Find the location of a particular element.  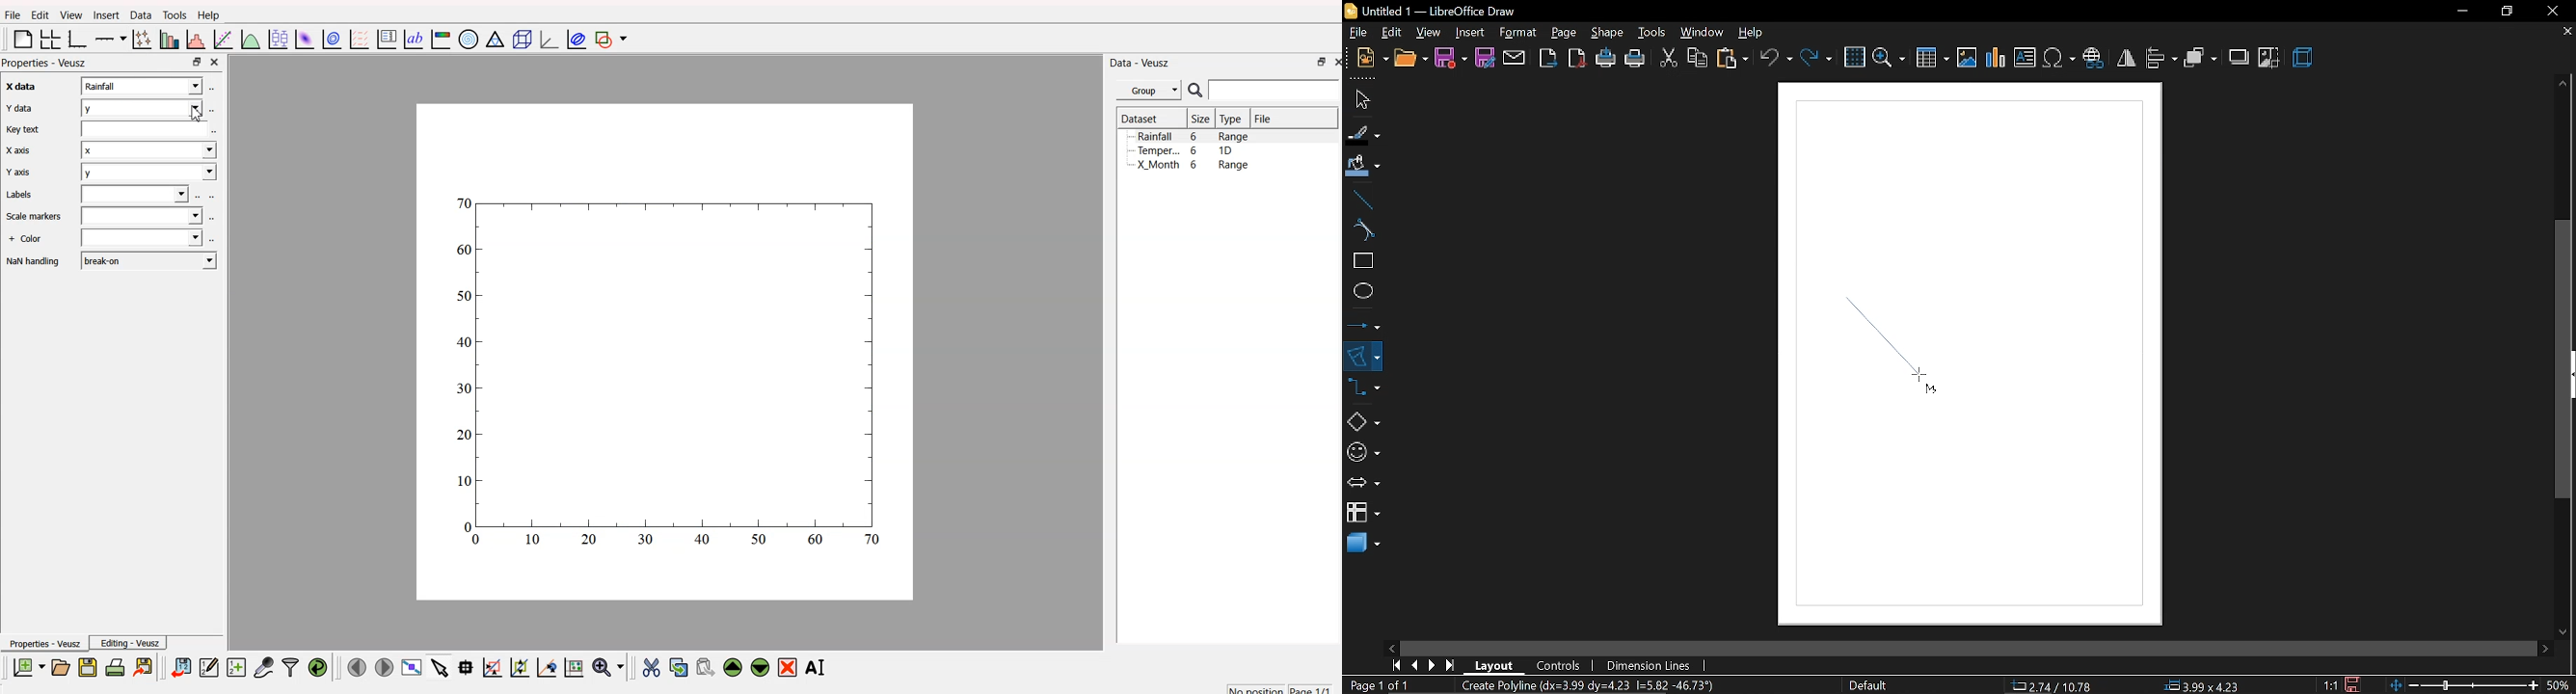

new document is located at coordinates (28, 668).